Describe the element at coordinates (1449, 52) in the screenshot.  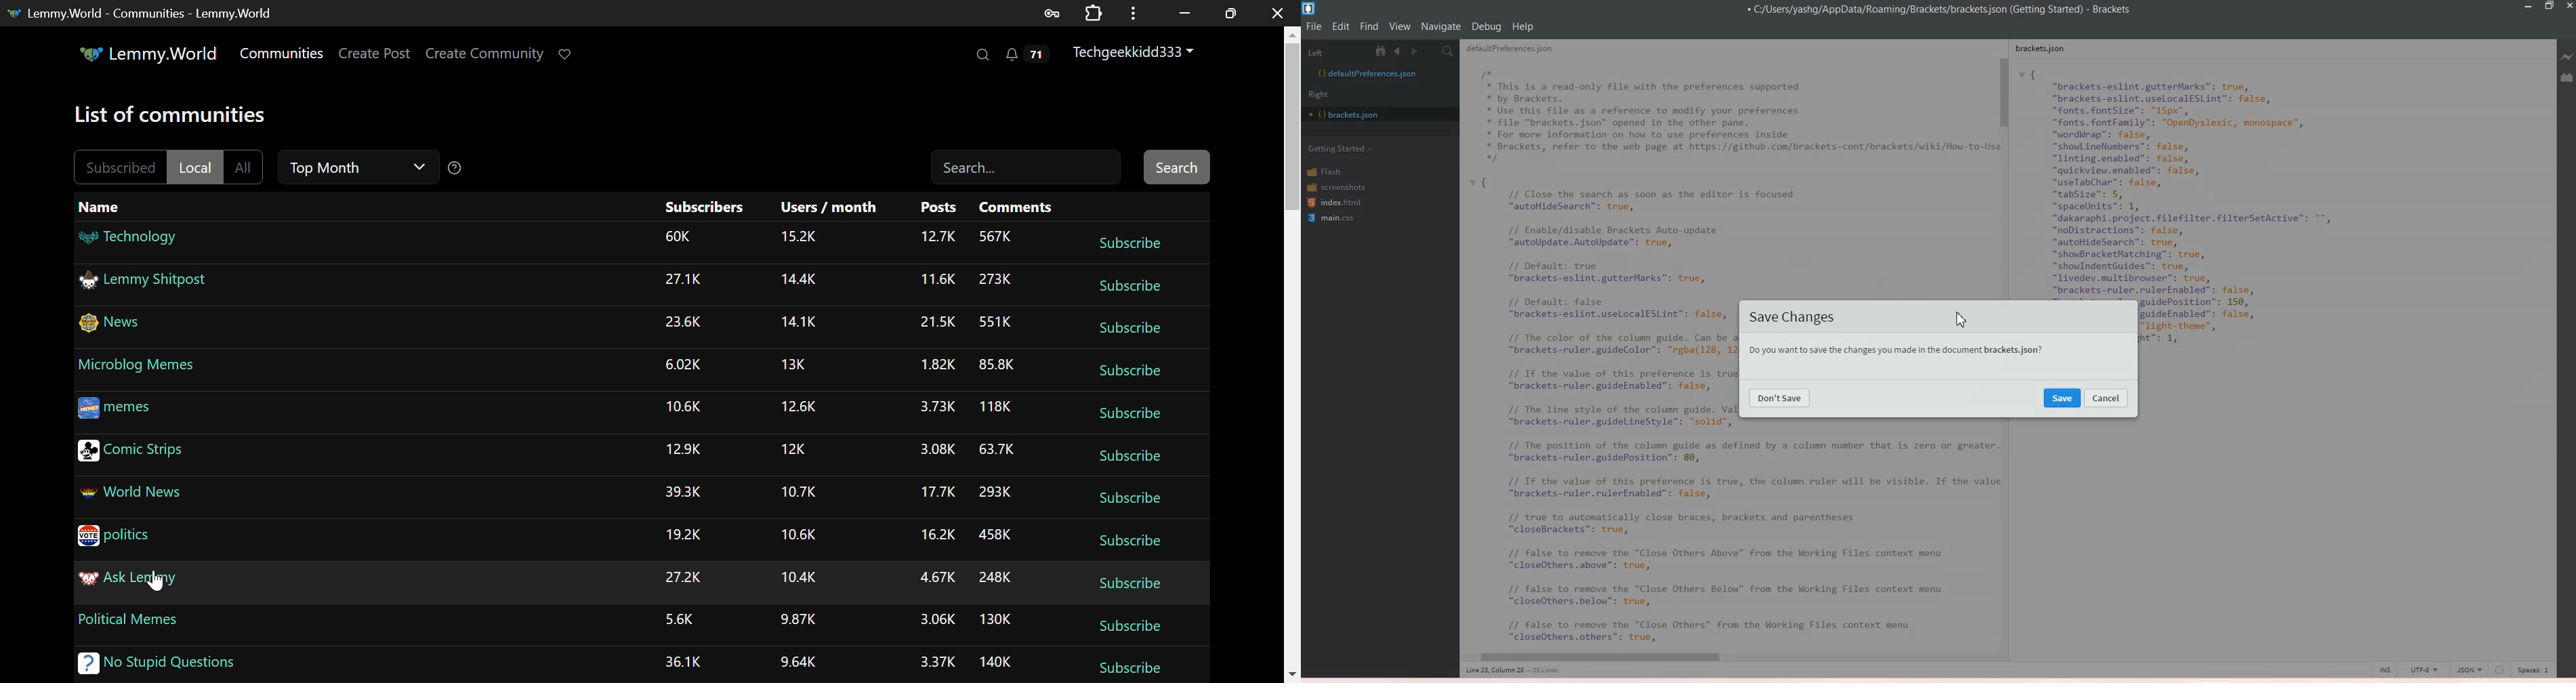
I see `Find in Files` at that location.